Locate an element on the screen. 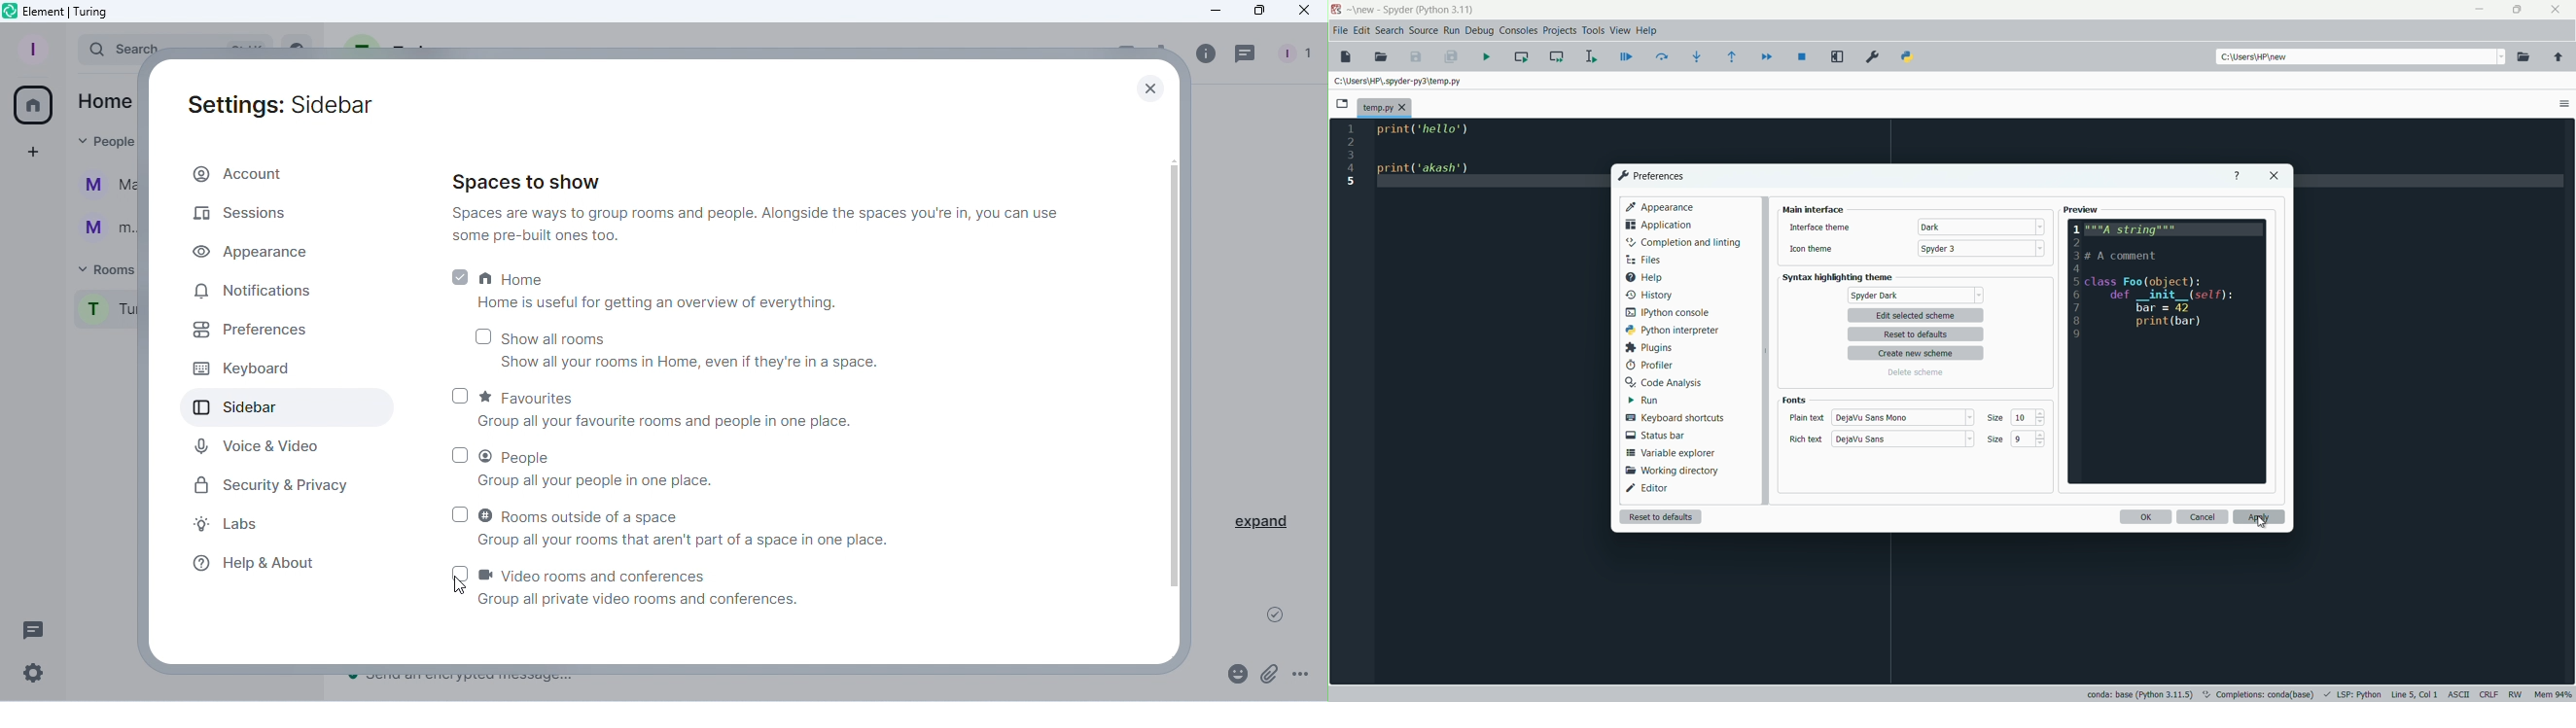 This screenshot has width=2576, height=728. run current cell and go to the next one is located at coordinates (1555, 57).